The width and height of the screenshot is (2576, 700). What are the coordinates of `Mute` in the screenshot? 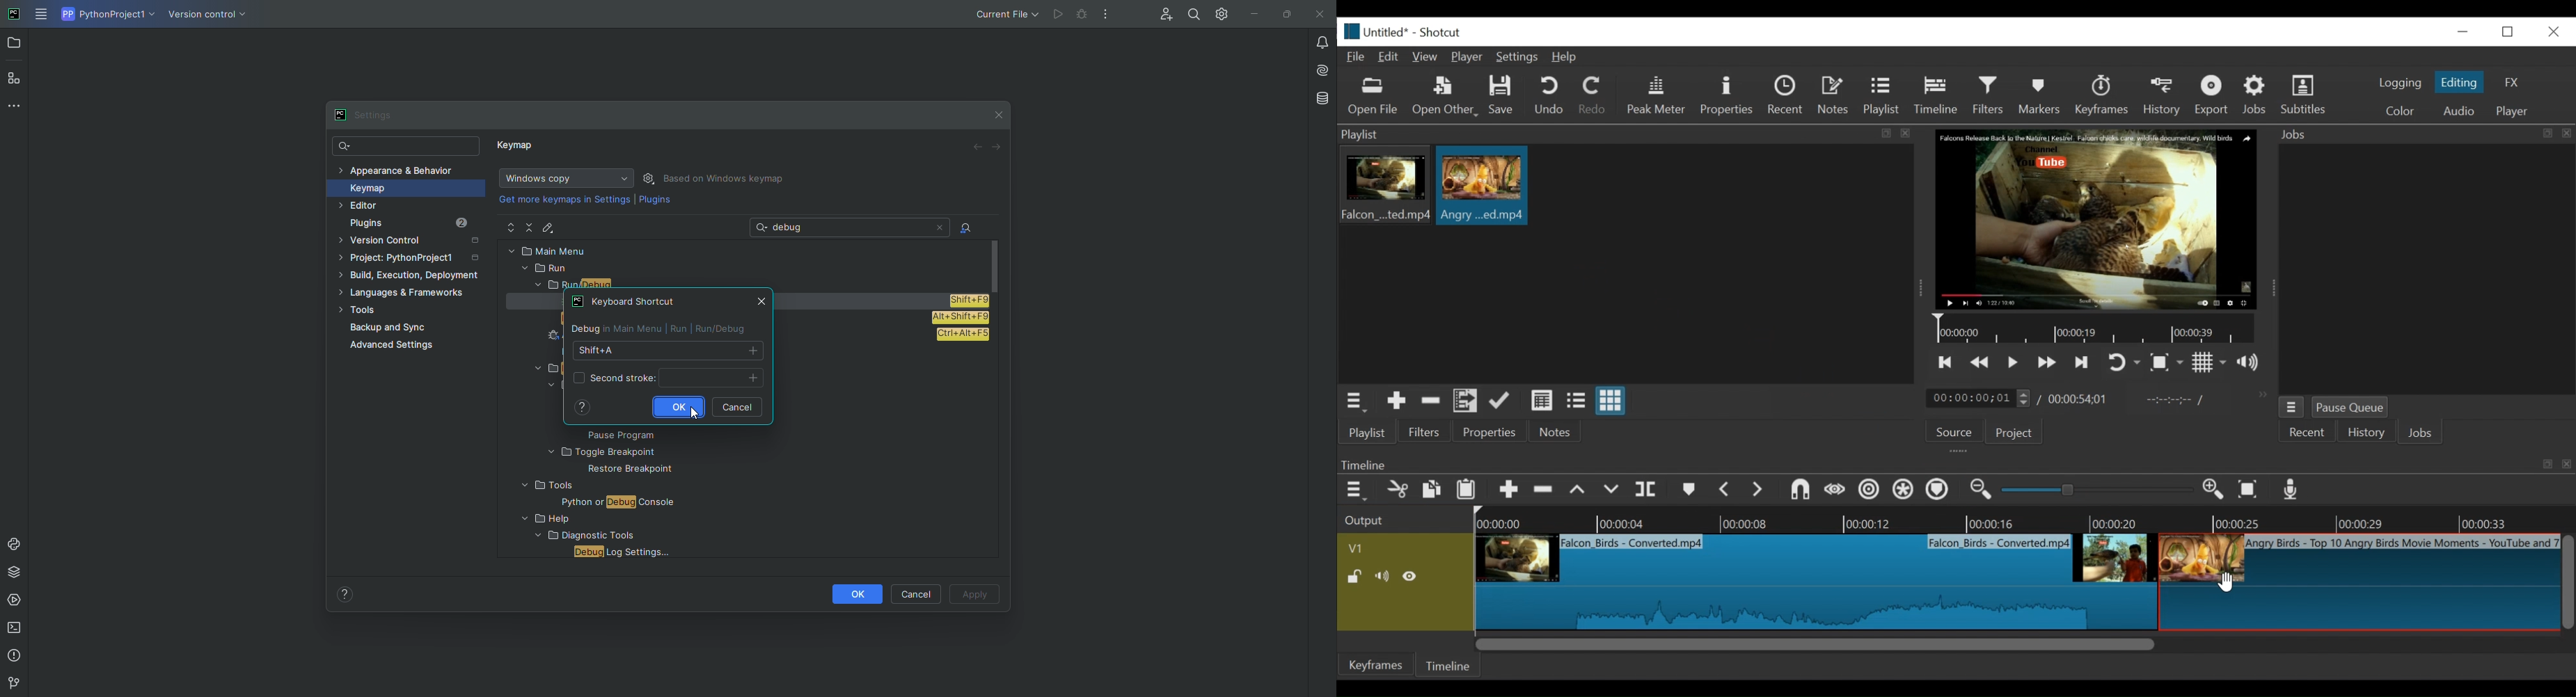 It's located at (1385, 576).